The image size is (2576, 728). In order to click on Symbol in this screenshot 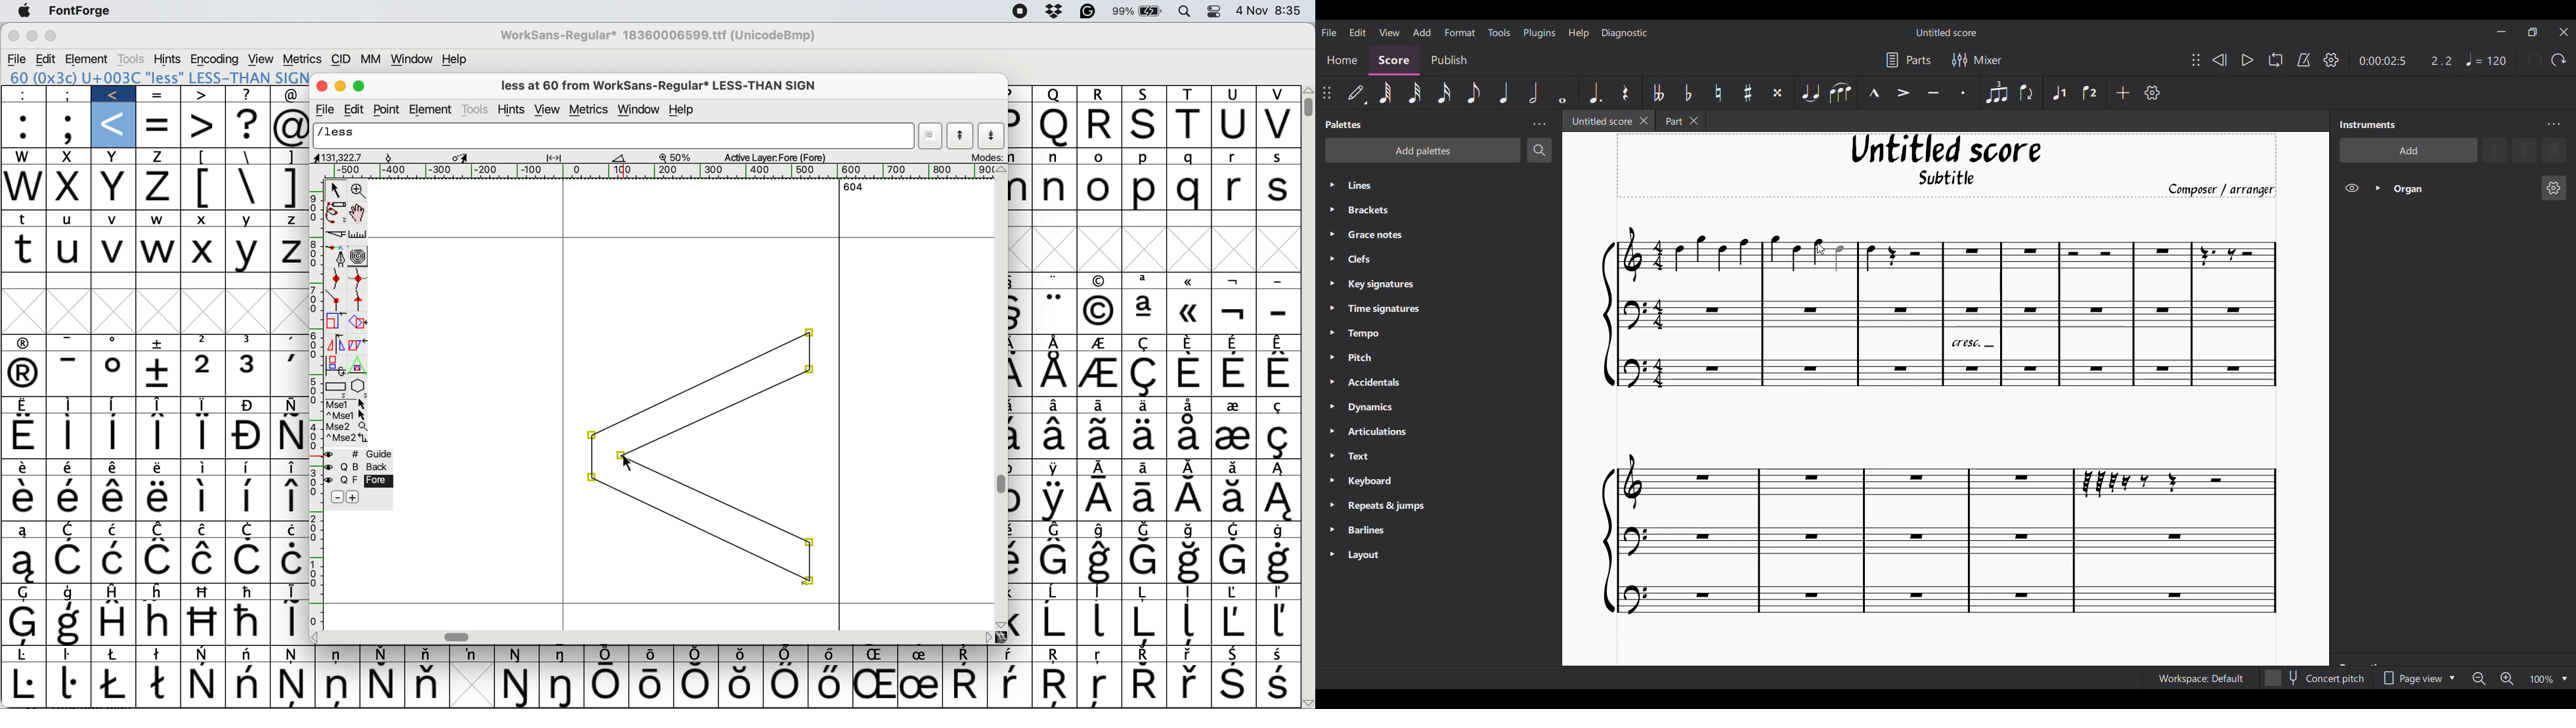, I will do `click(1022, 438)`.